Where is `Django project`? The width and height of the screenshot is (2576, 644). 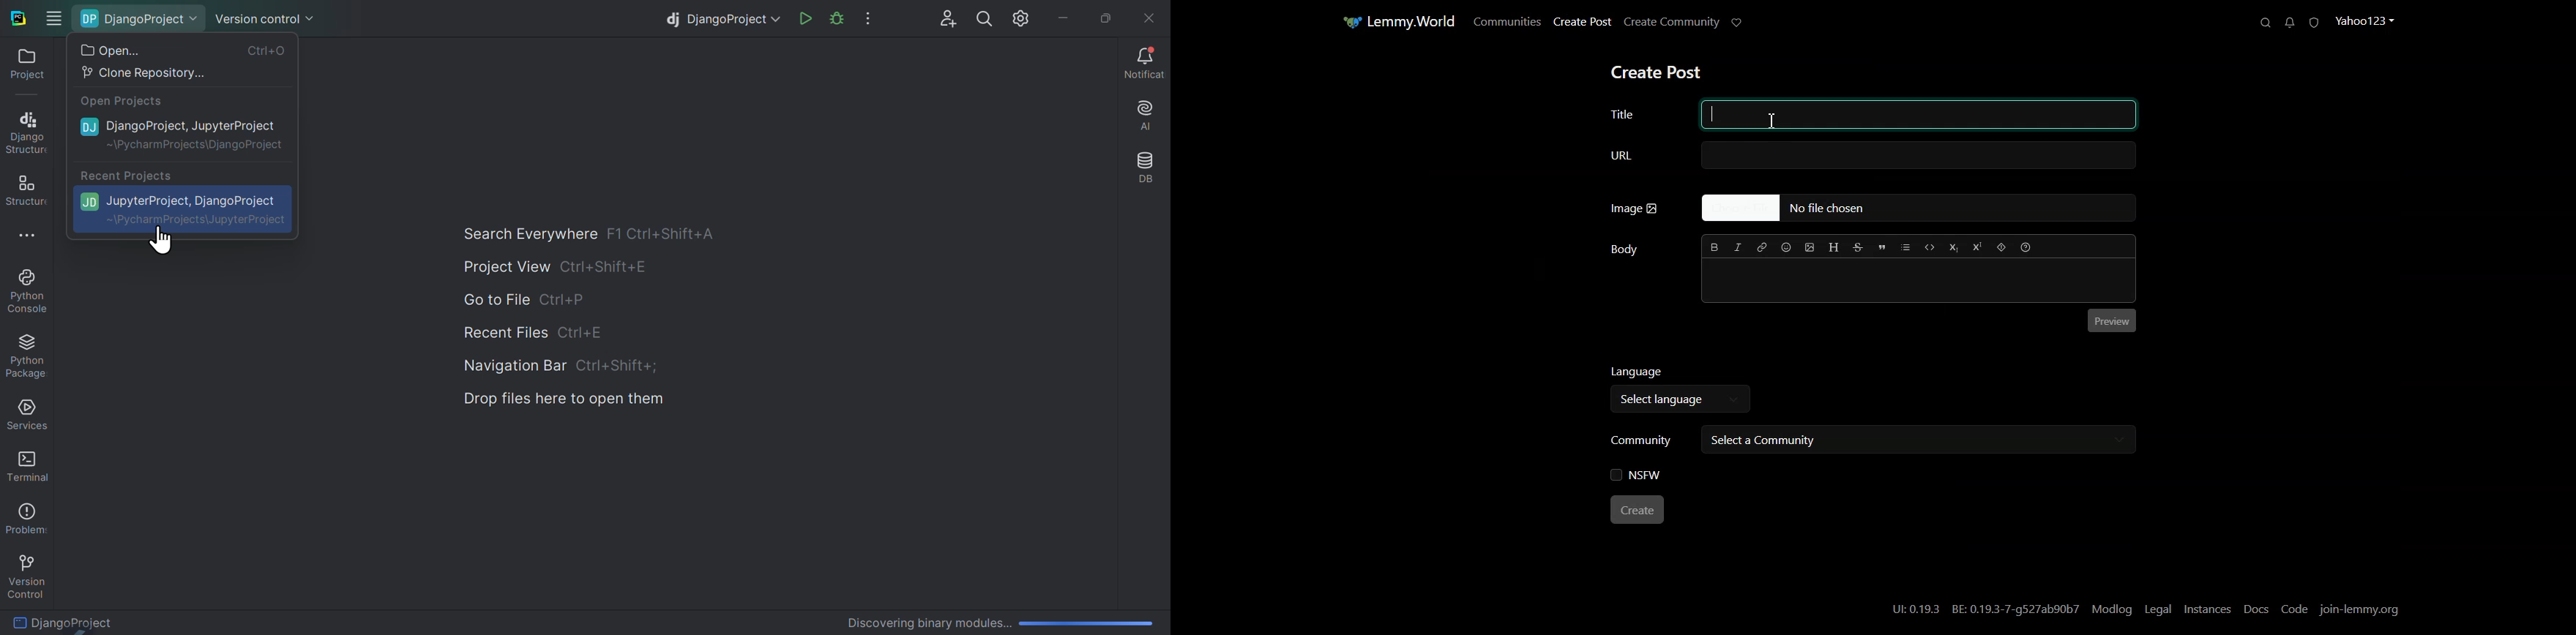
Django project is located at coordinates (137, 16).